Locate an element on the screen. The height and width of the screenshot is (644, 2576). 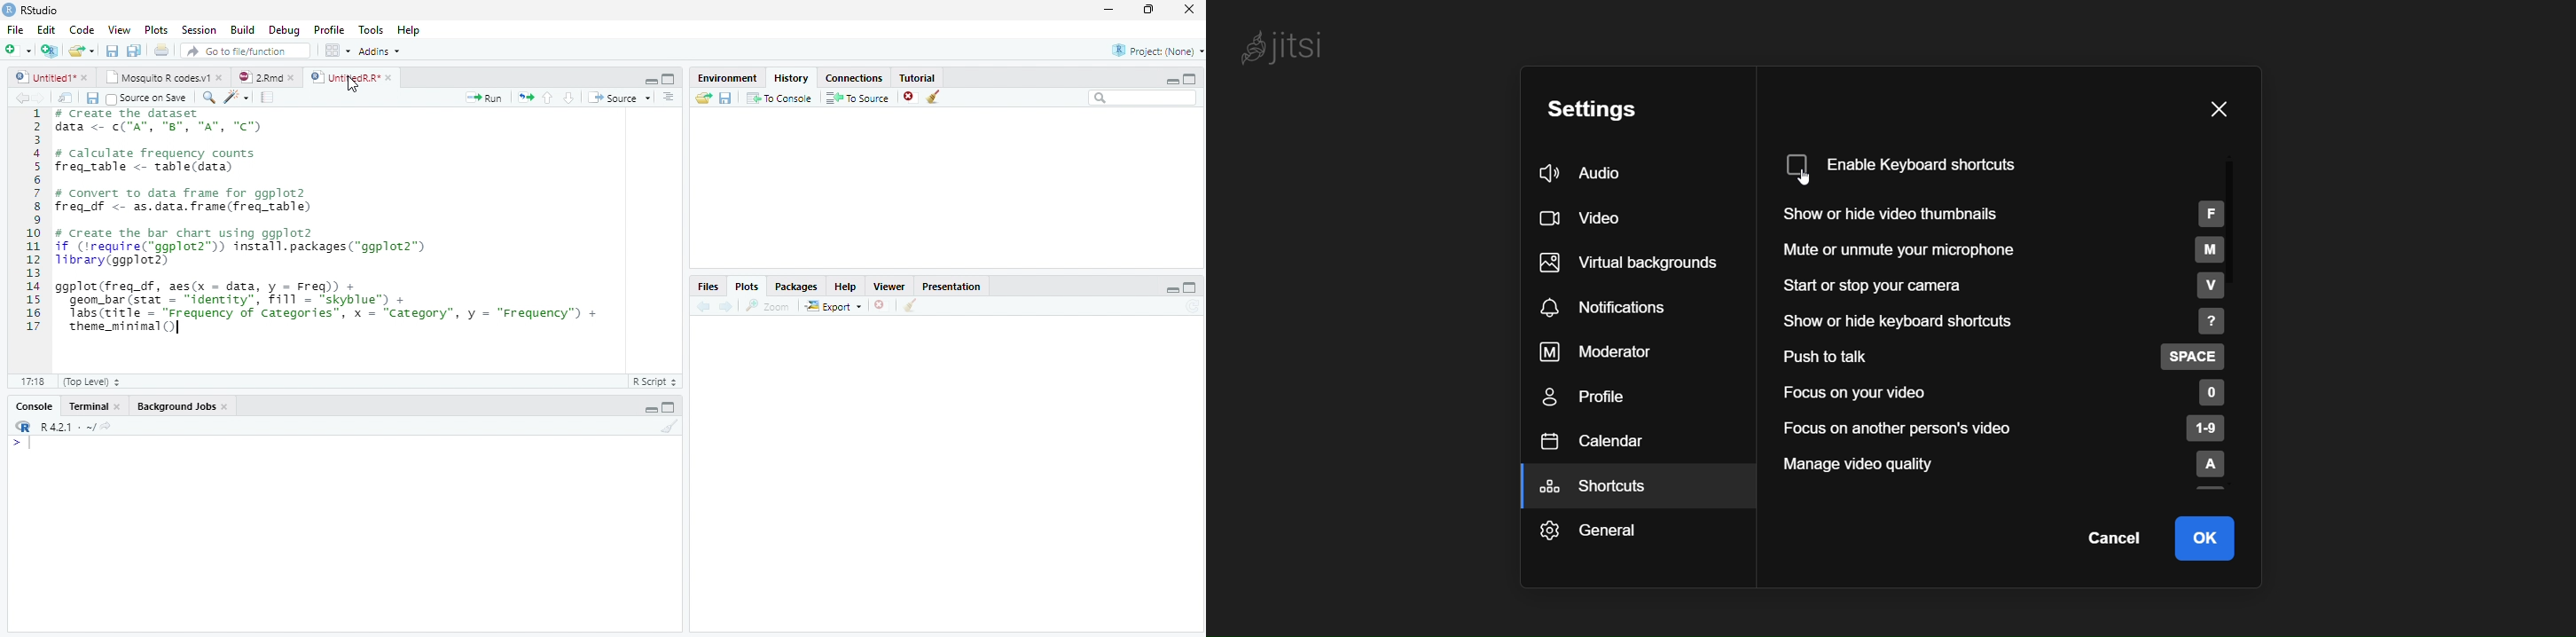
focus on another person is located at coordinates (2008, 428).